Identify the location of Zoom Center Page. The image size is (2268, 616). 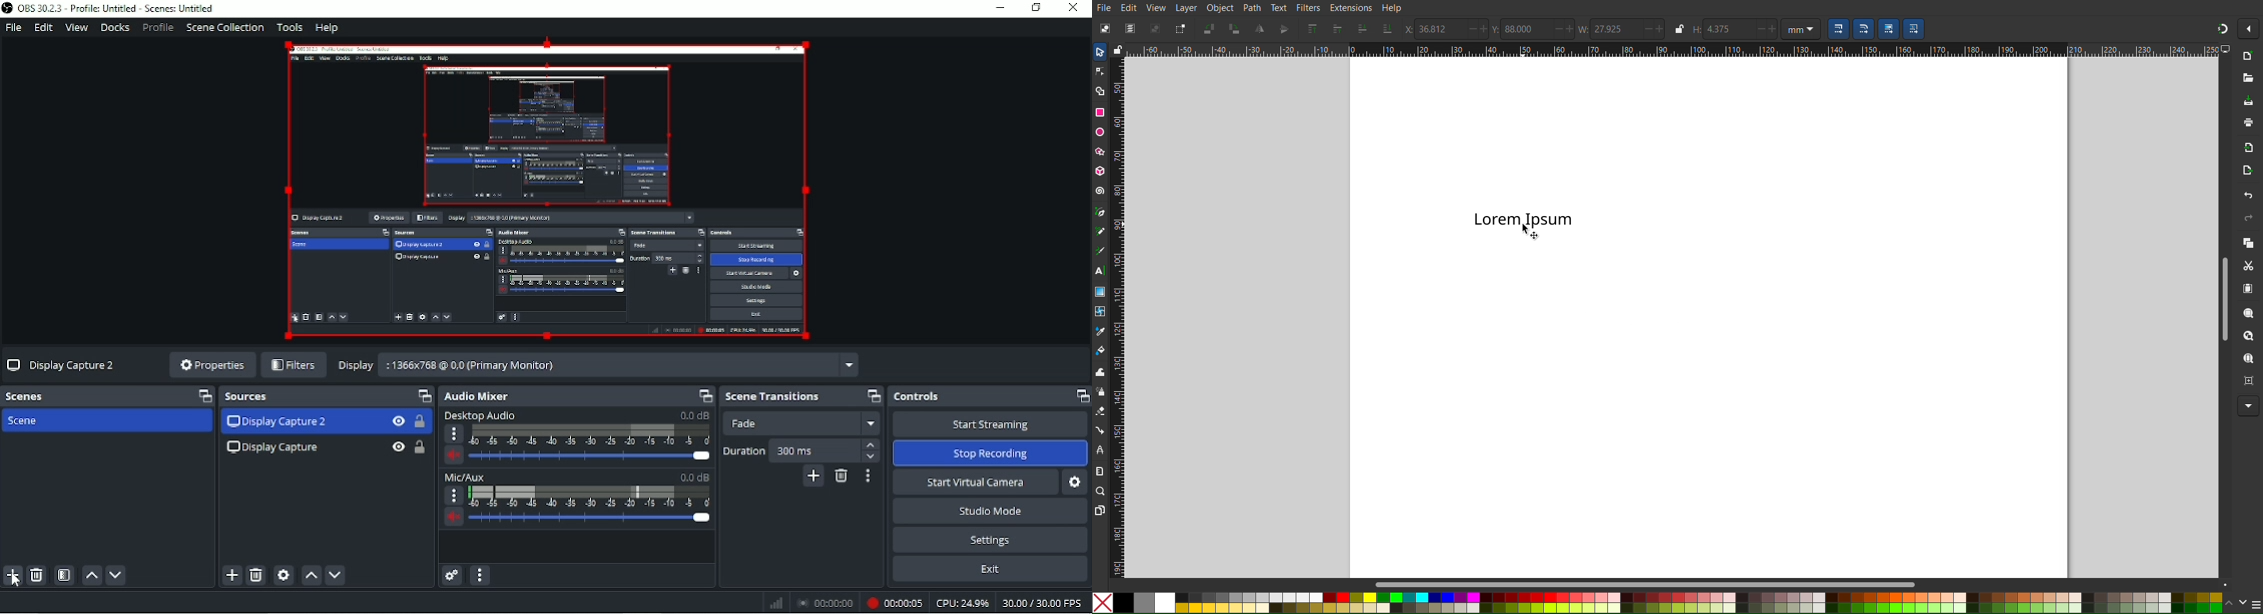
(2247, 379).